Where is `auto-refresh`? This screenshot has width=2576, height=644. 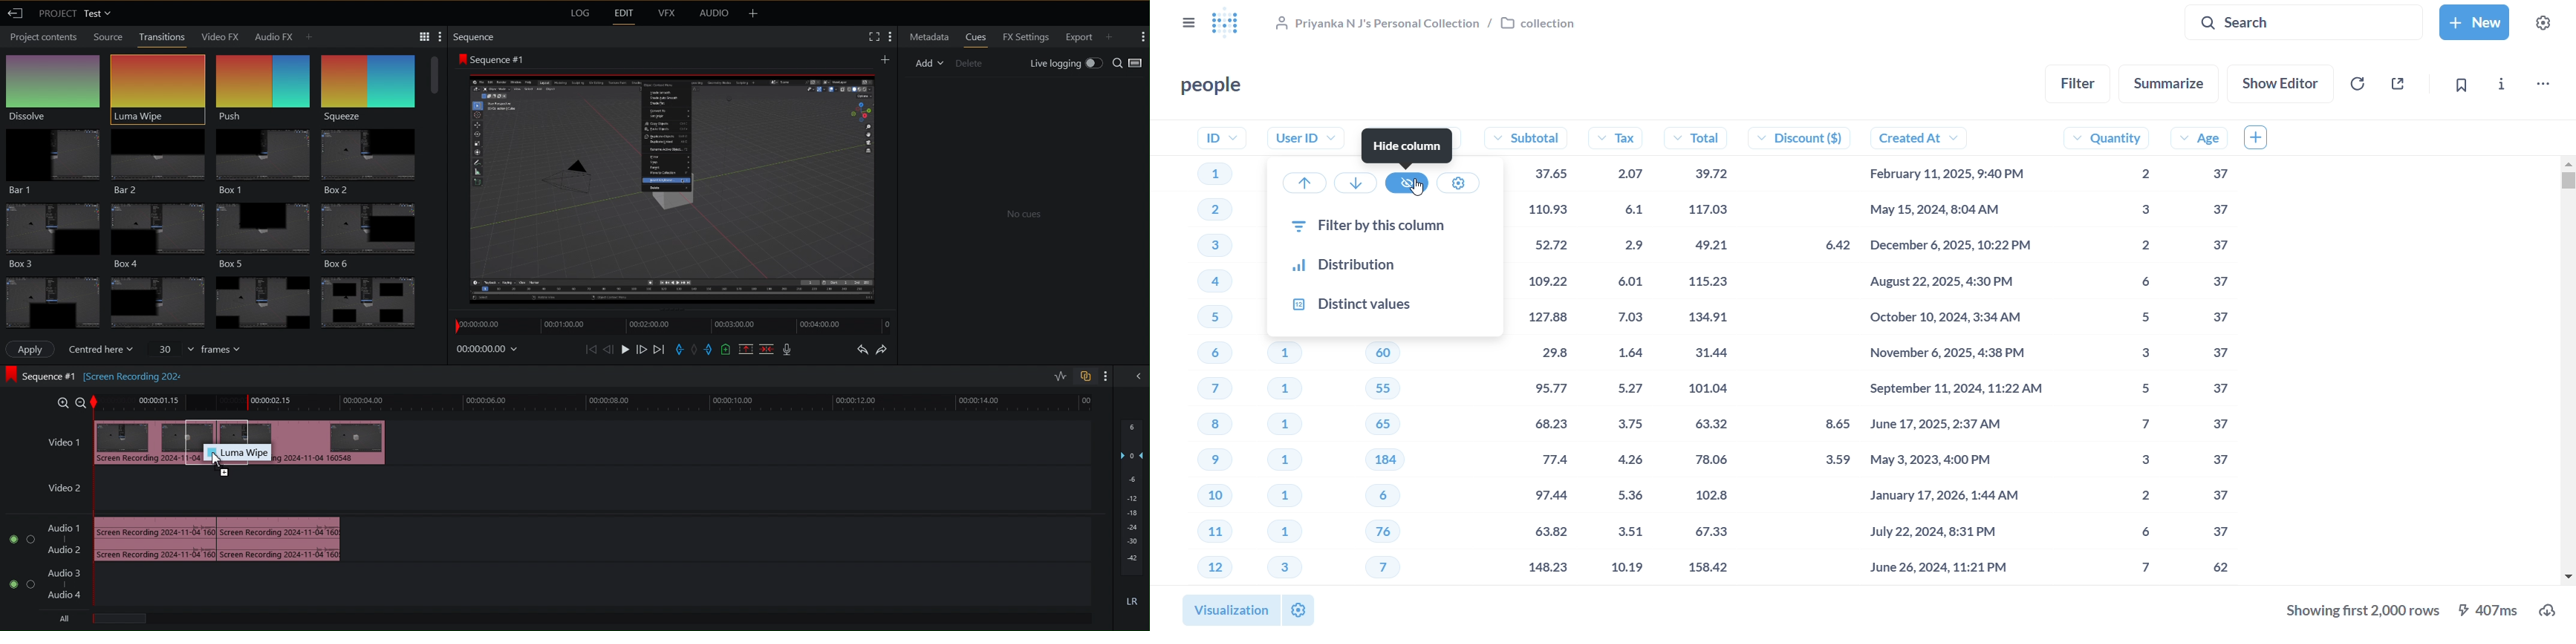
auto-refresh is located at coordinates (2360, 82).